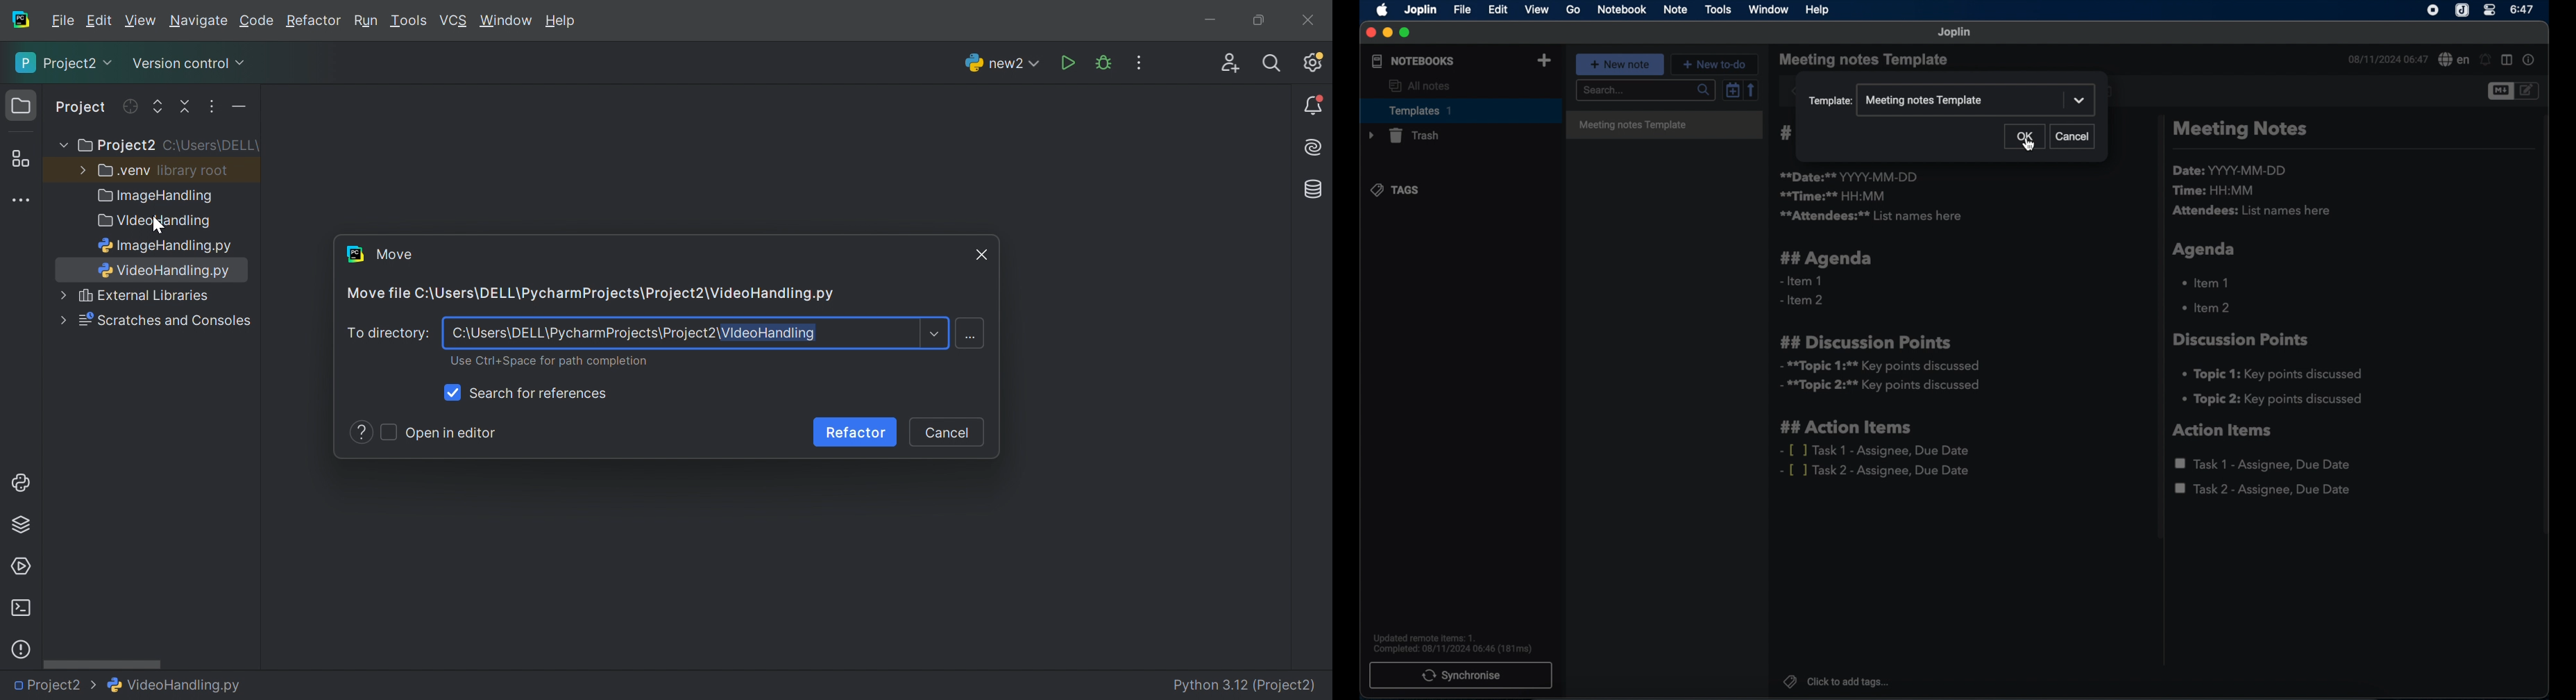 The height and width of the screenshot is (700, 2576). Describe the element at coordinates (1816, 8) in the screenshot. I see `help` at that location.